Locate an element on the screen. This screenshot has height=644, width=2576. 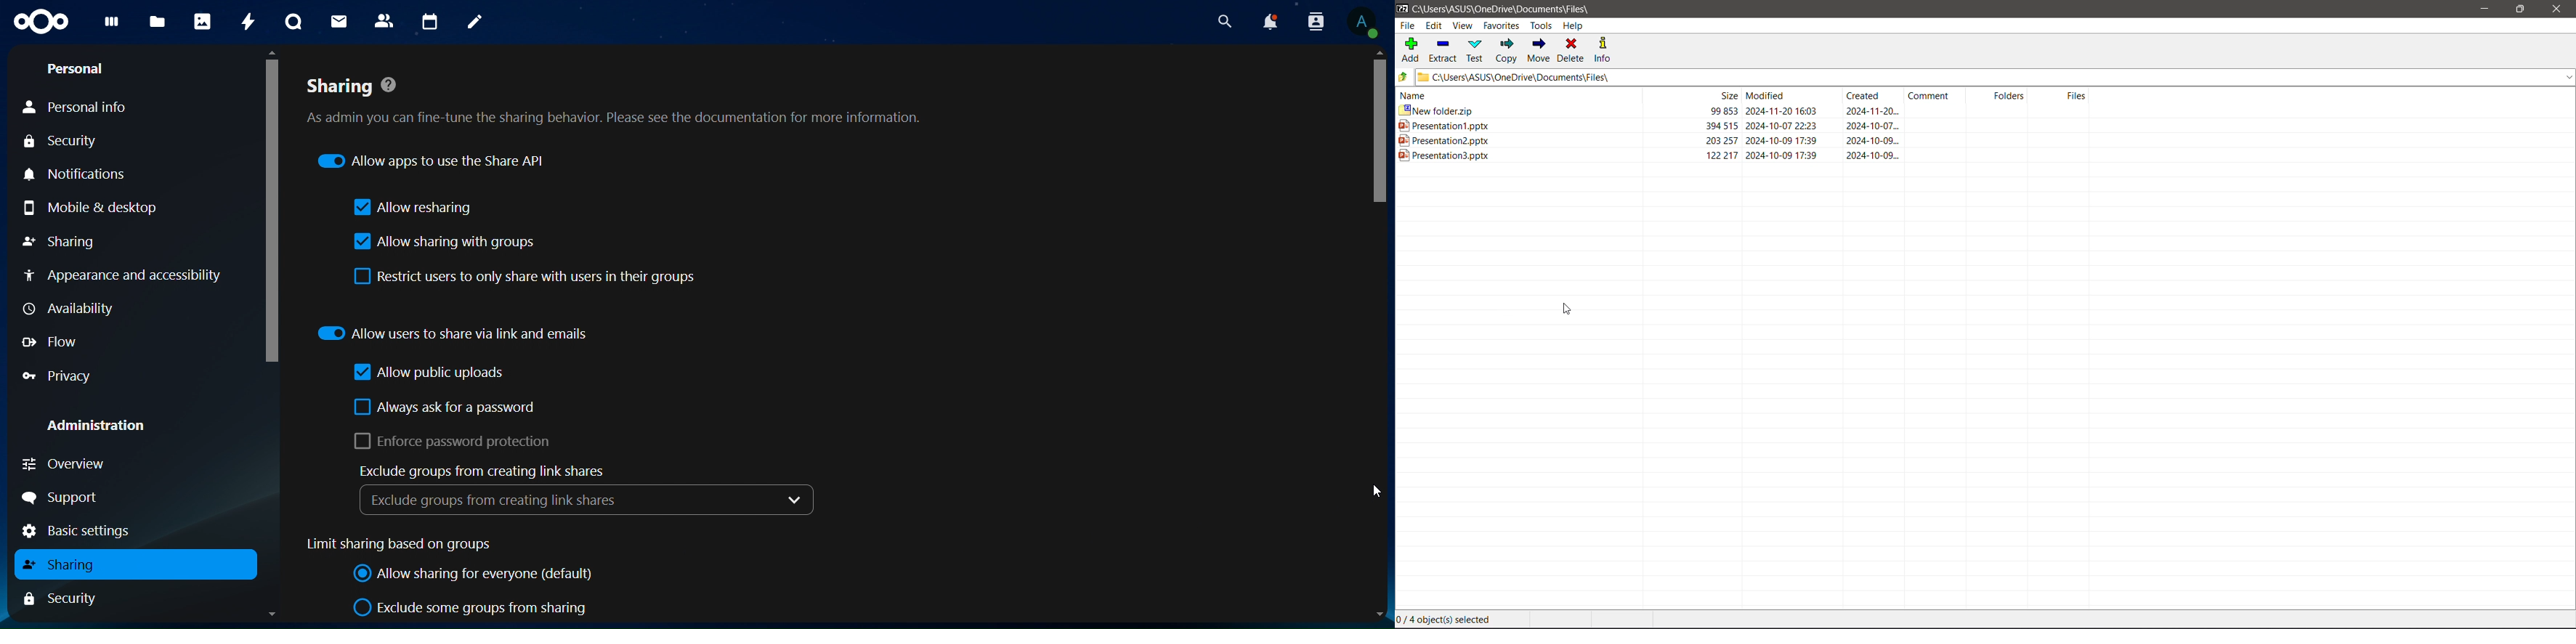
allow apps to use the share API is located at coordinates (432, 159).